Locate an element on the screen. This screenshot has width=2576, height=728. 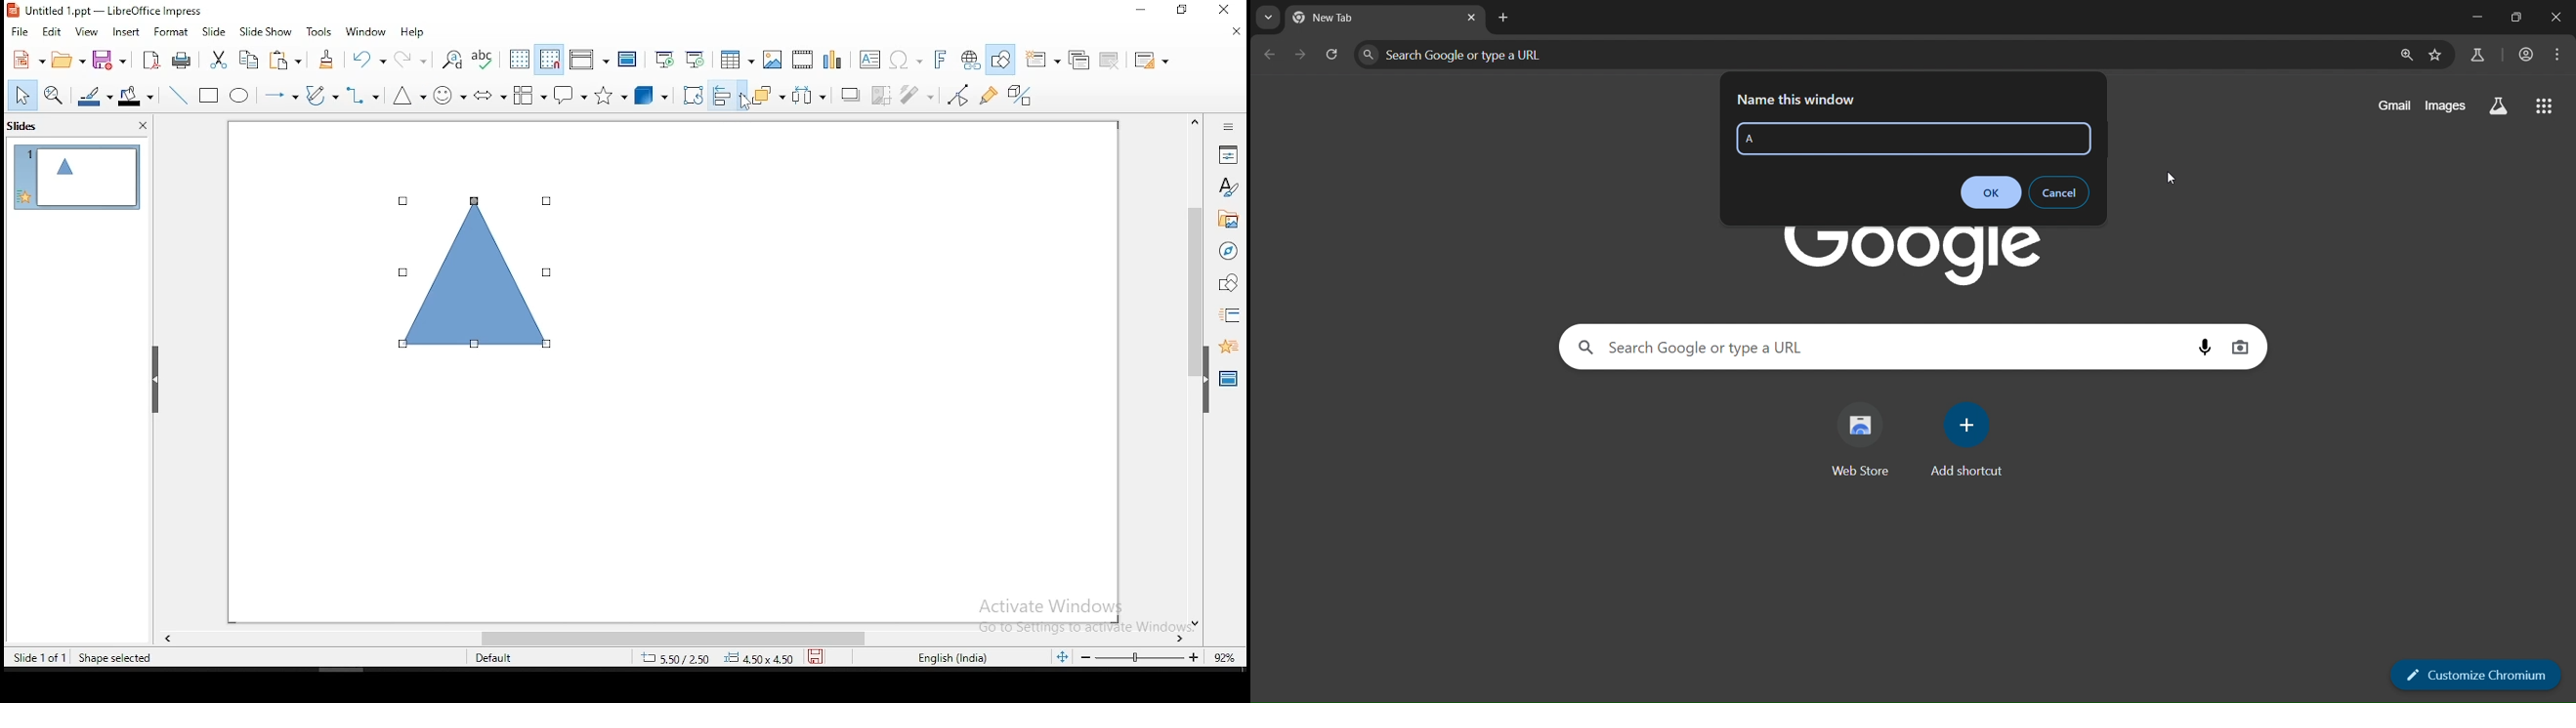
callout shapes is located at coordinates (569, 96).